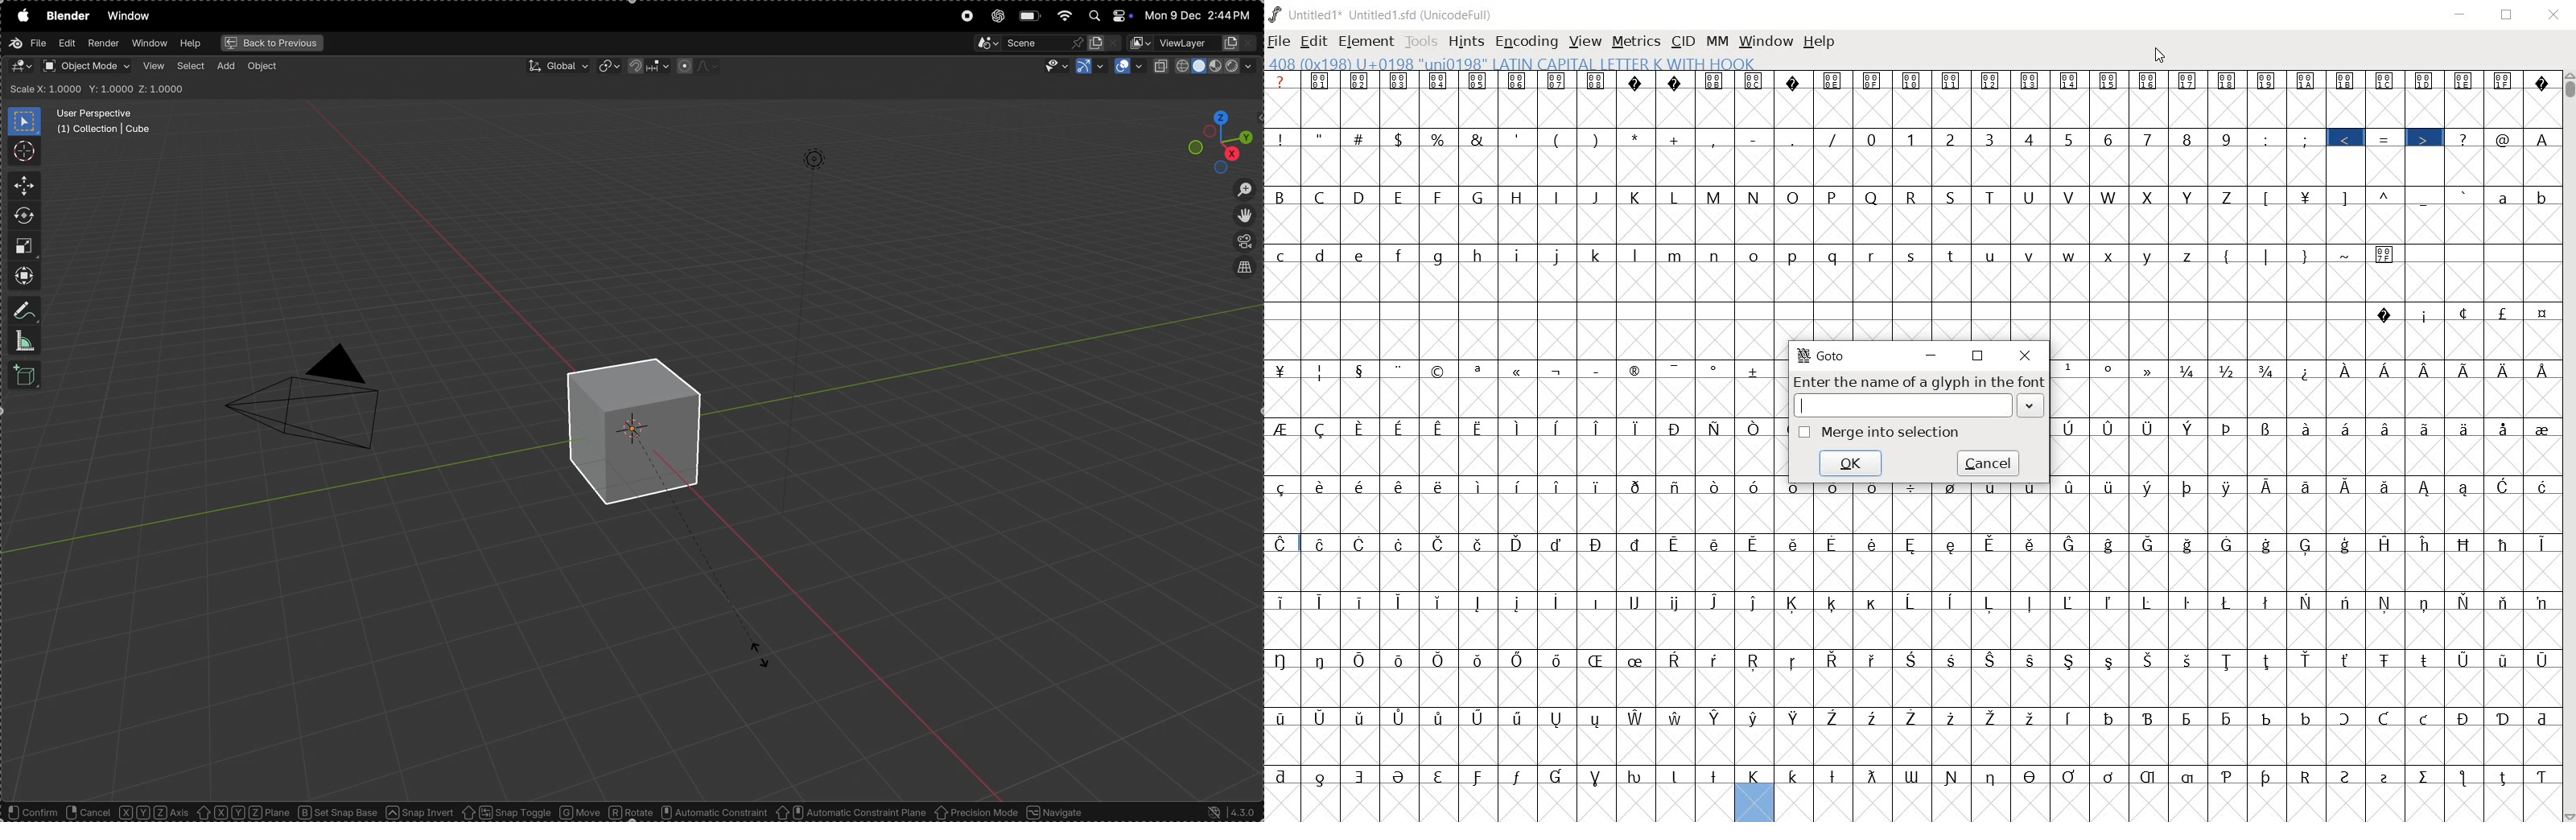 This screenshot has height=840, width=2576. What do you see at coordinates (271, 43) in the screenshot?
I see `back to previous` at bounding box center [271, 43].